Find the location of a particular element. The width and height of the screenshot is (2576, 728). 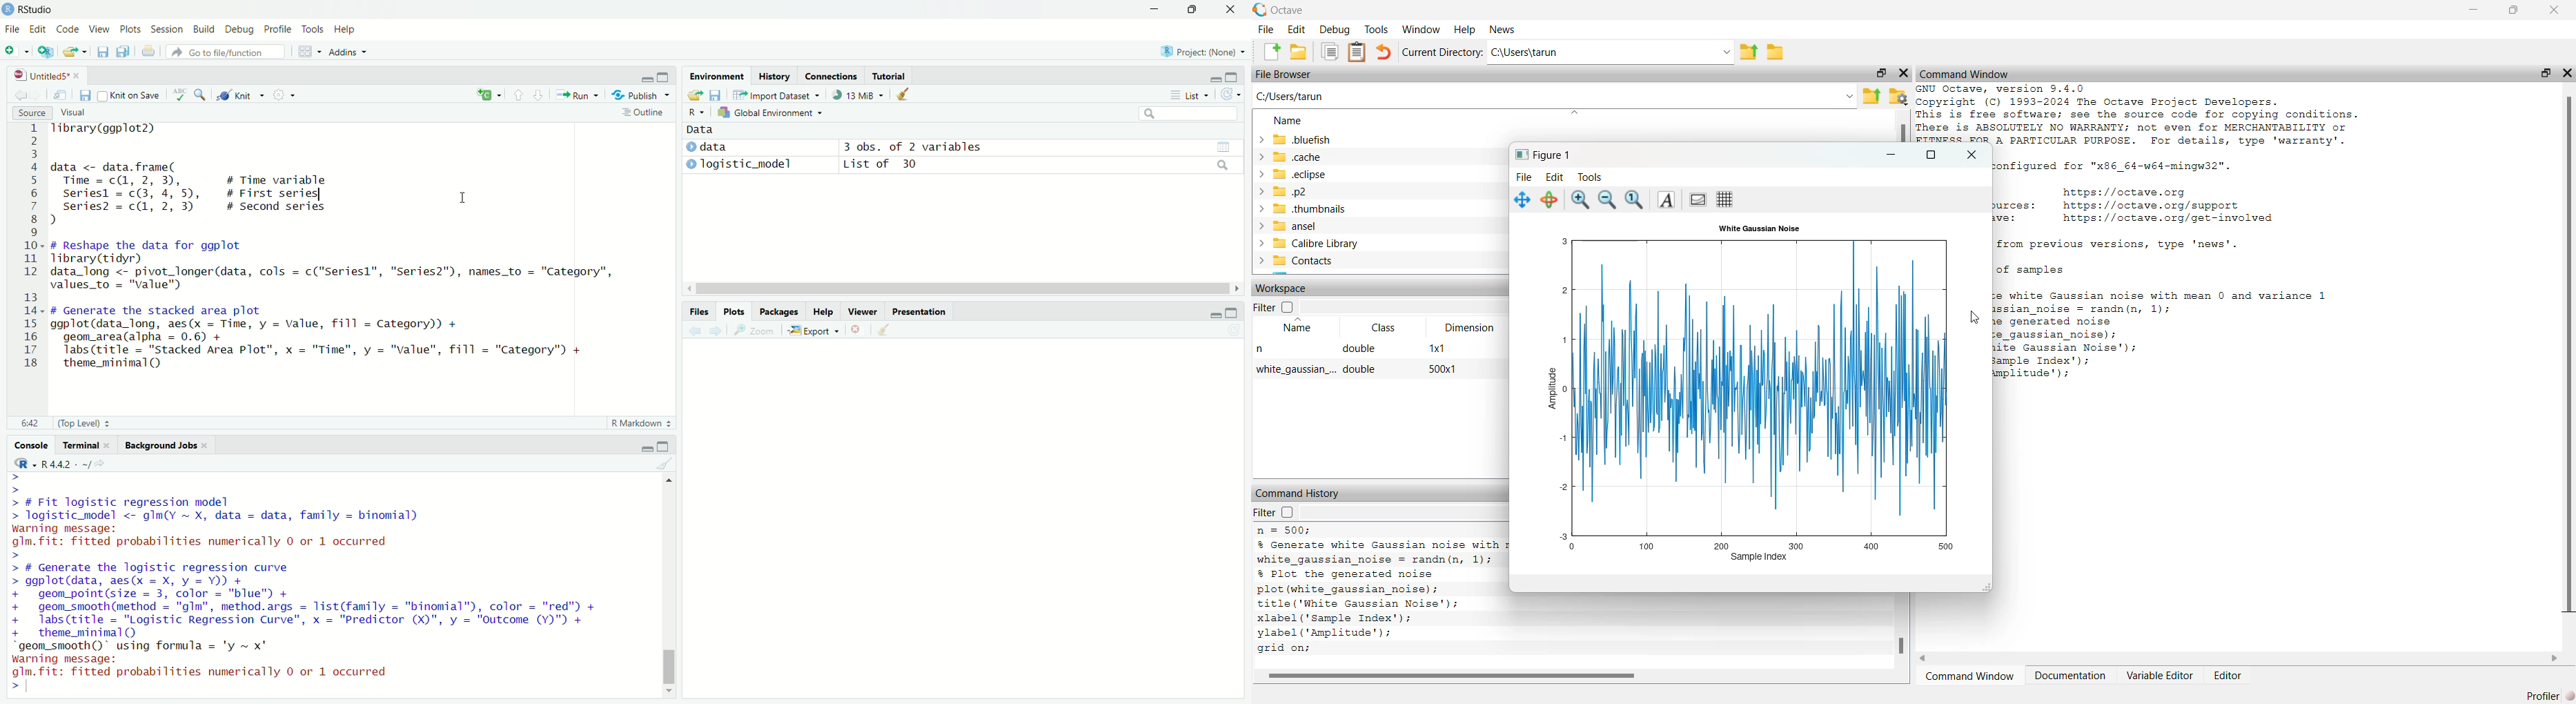

Run  is located at coordinates (580, 95).